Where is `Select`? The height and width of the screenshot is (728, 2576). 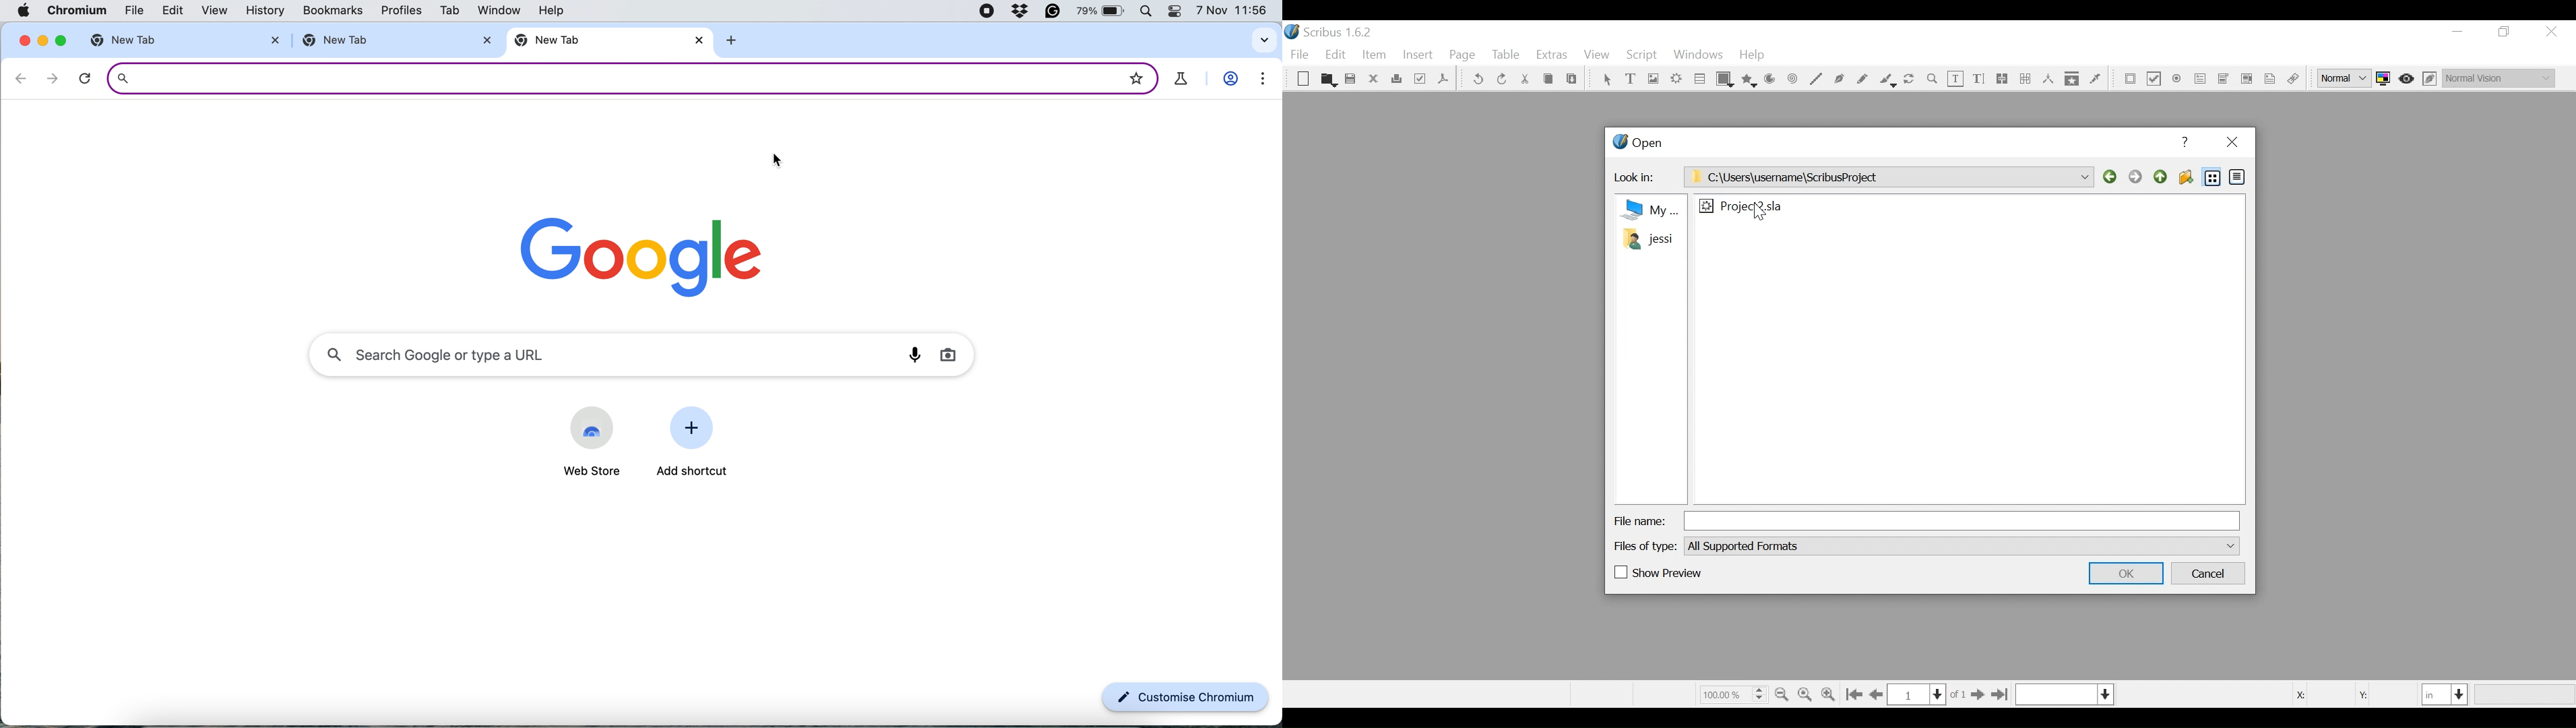 Select is located at coordinates (1606, 80).